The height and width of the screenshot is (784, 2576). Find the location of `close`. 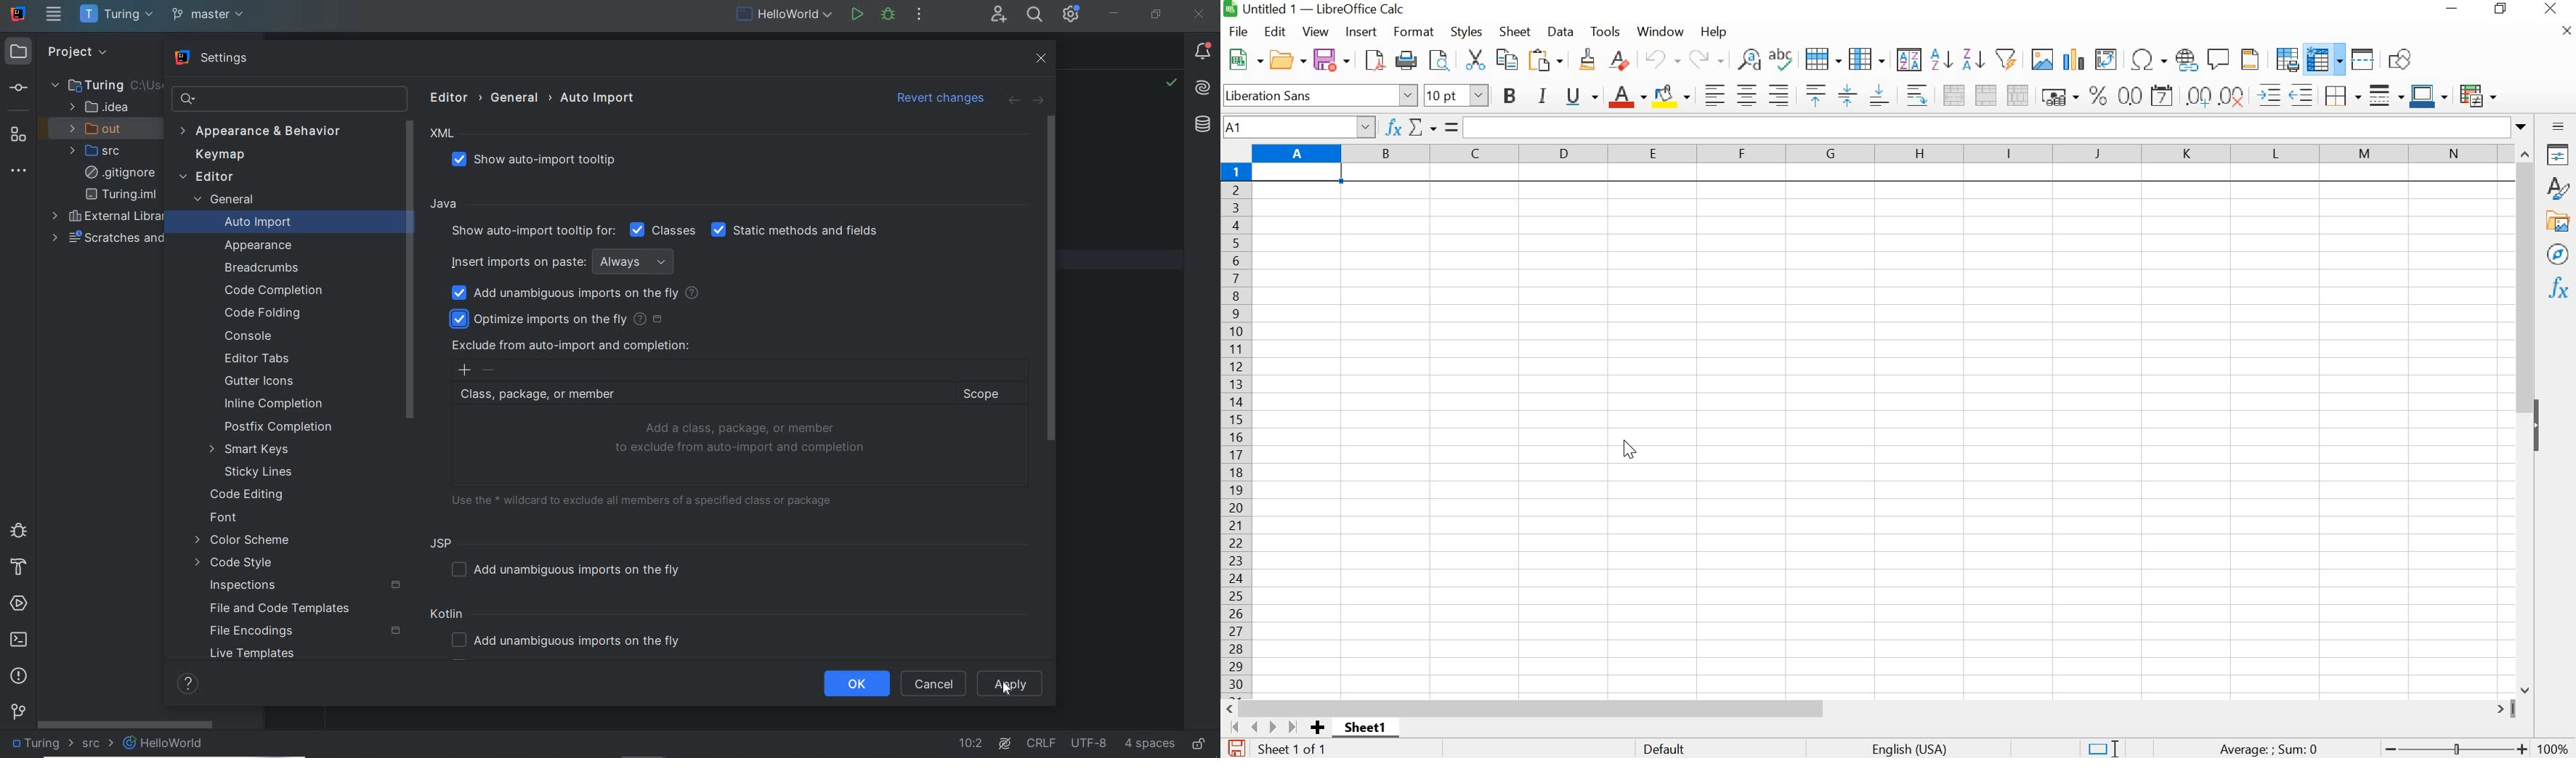

close is located at coordinates (1043, 59).